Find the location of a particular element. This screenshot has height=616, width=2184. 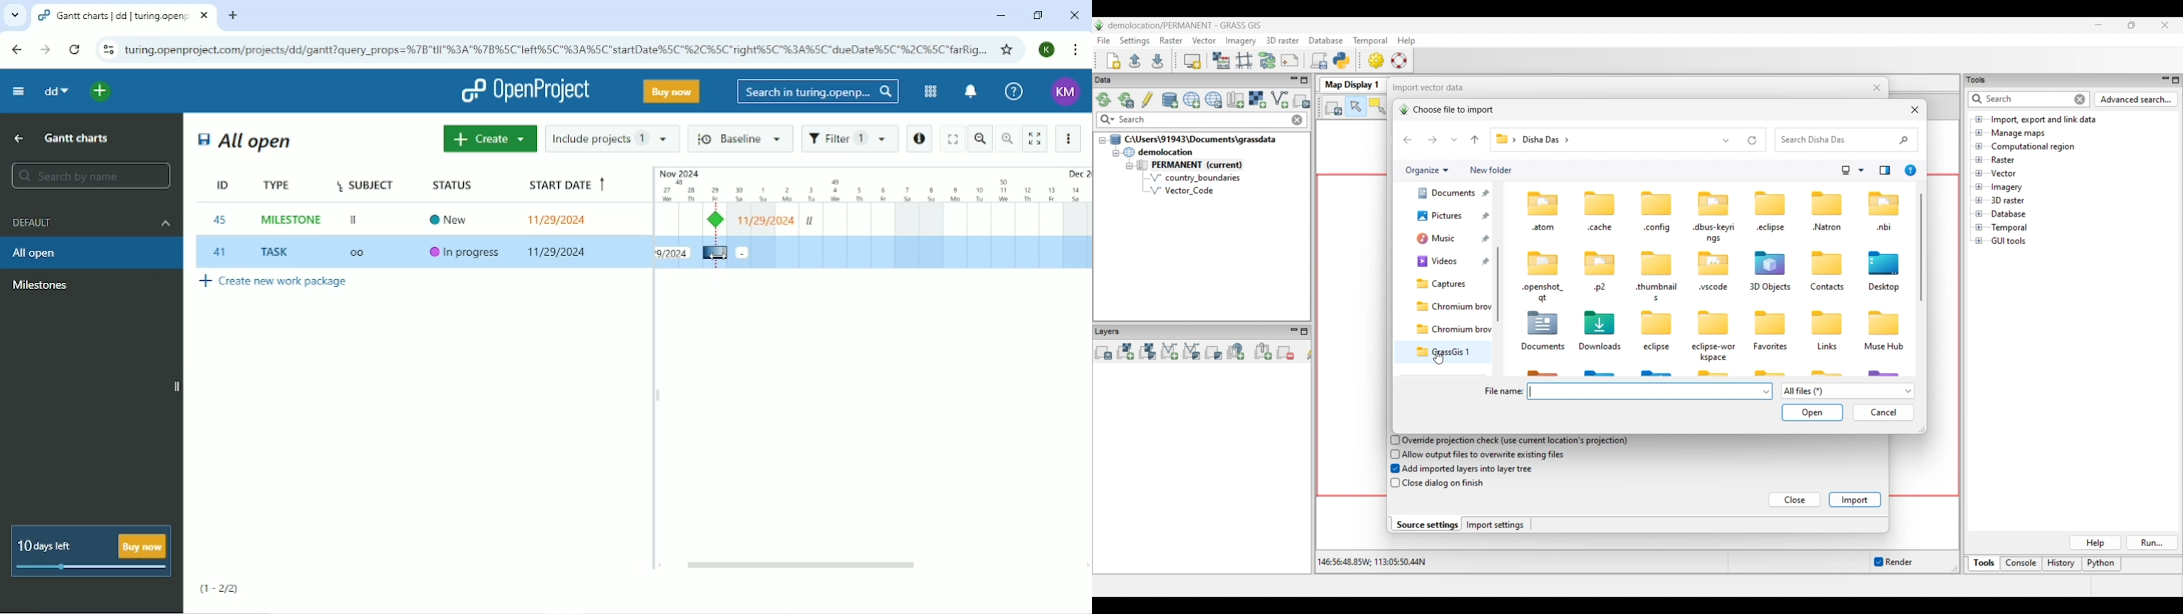

Help is located at coordinates (2095, 543).